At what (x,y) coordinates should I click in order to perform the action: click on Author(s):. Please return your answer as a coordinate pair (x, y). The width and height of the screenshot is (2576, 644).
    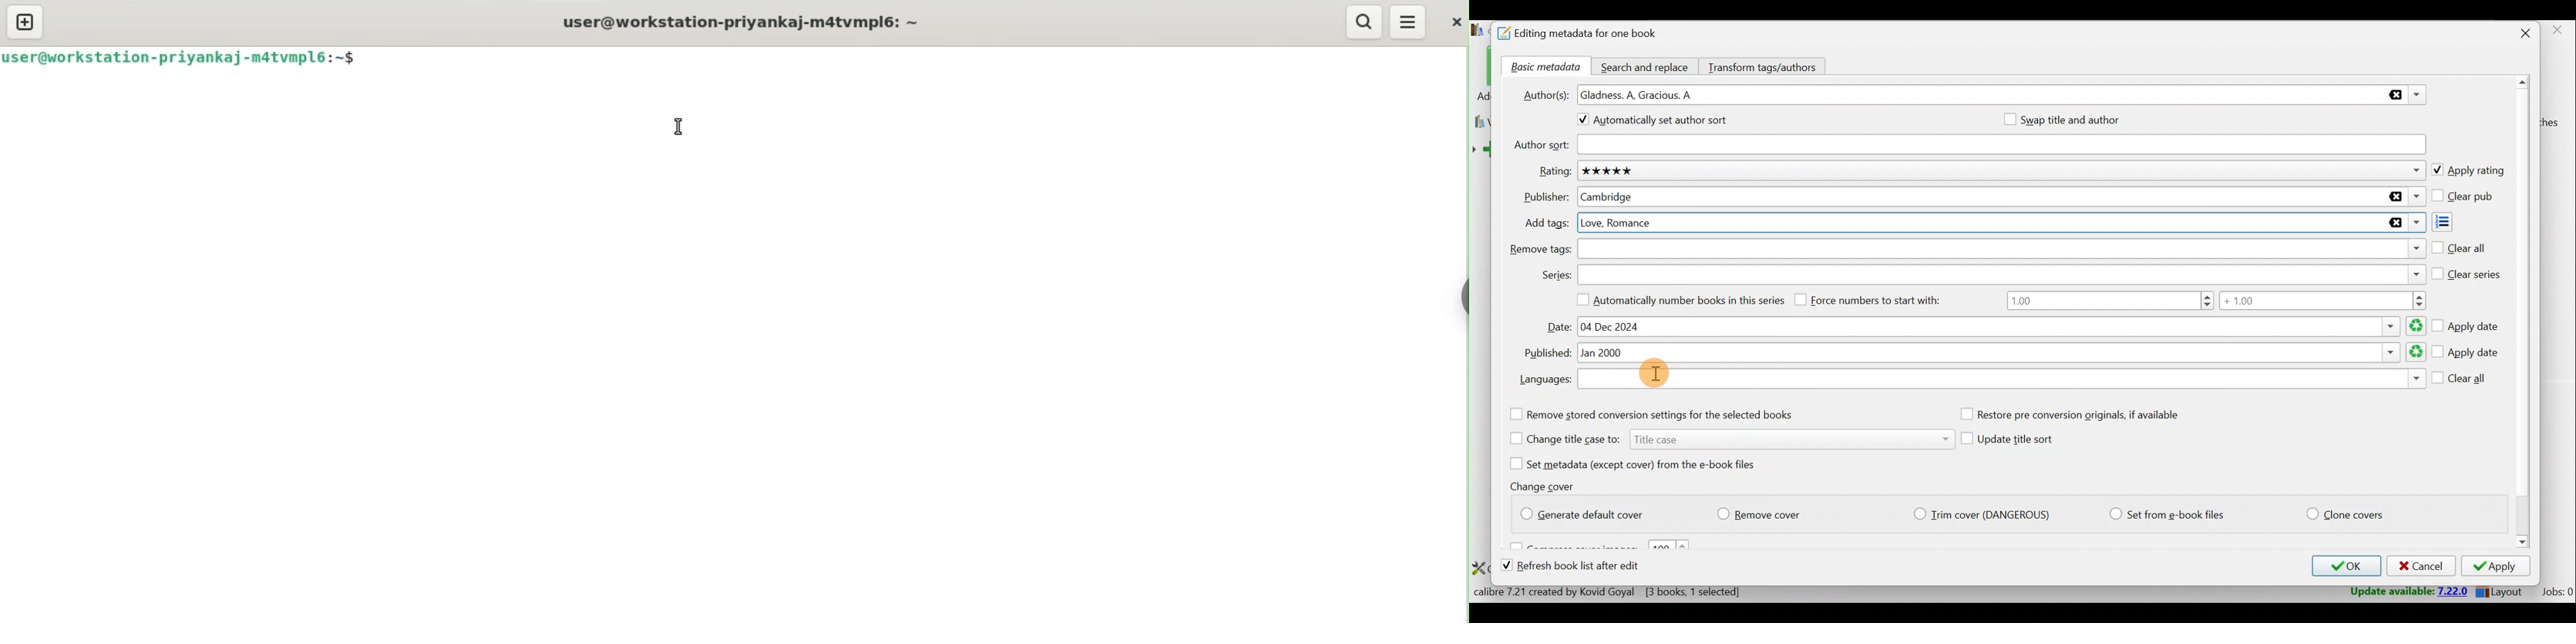
    Looking at the image, I should click on (1546, 93).